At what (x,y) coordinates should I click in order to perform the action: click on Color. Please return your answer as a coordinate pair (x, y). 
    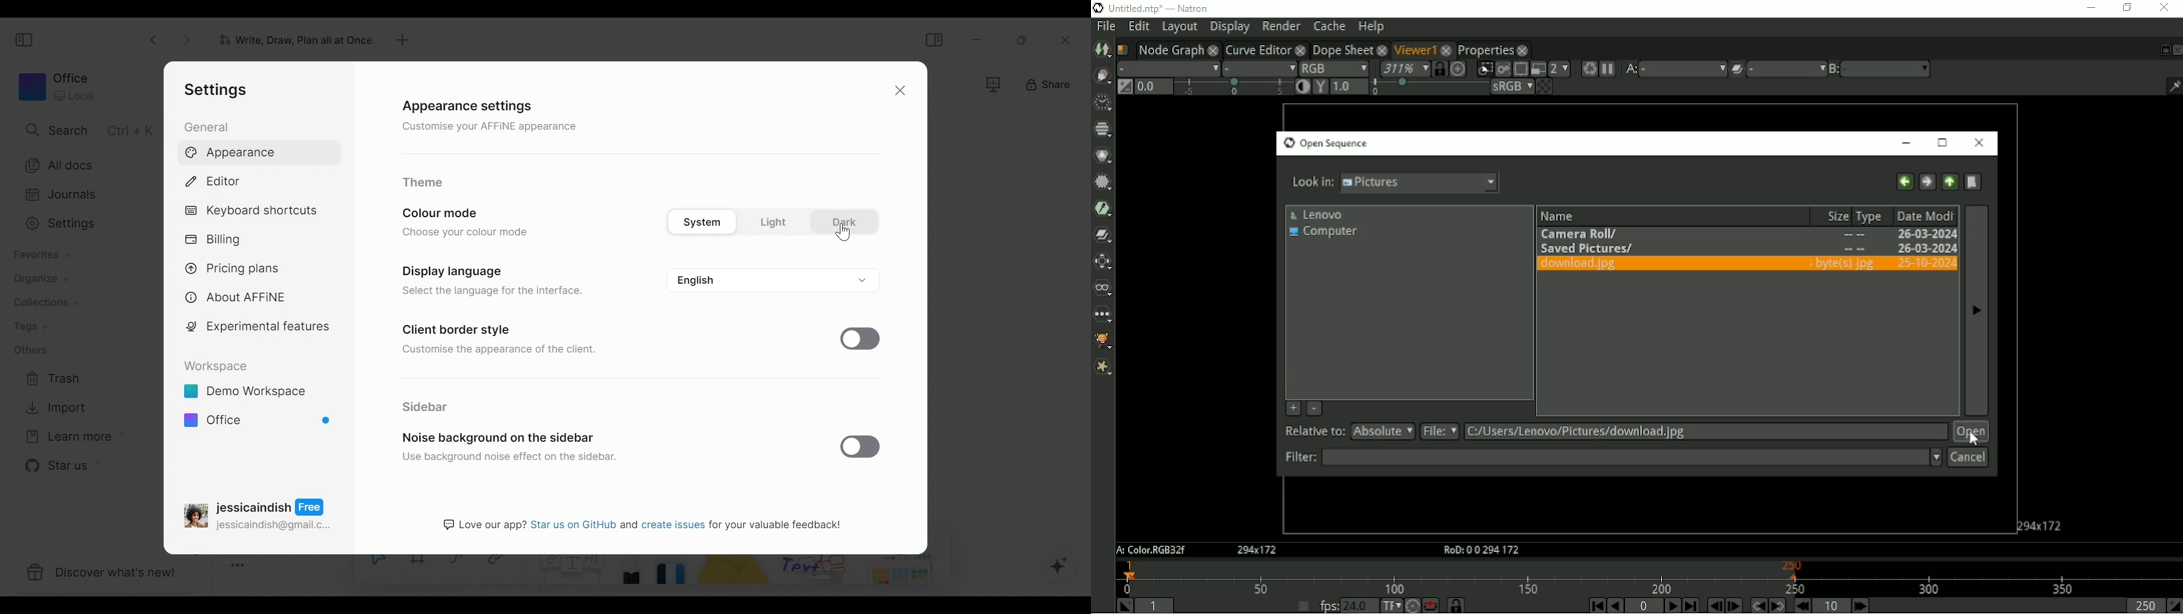
    Looking at the image, I should click on (1103, 155).